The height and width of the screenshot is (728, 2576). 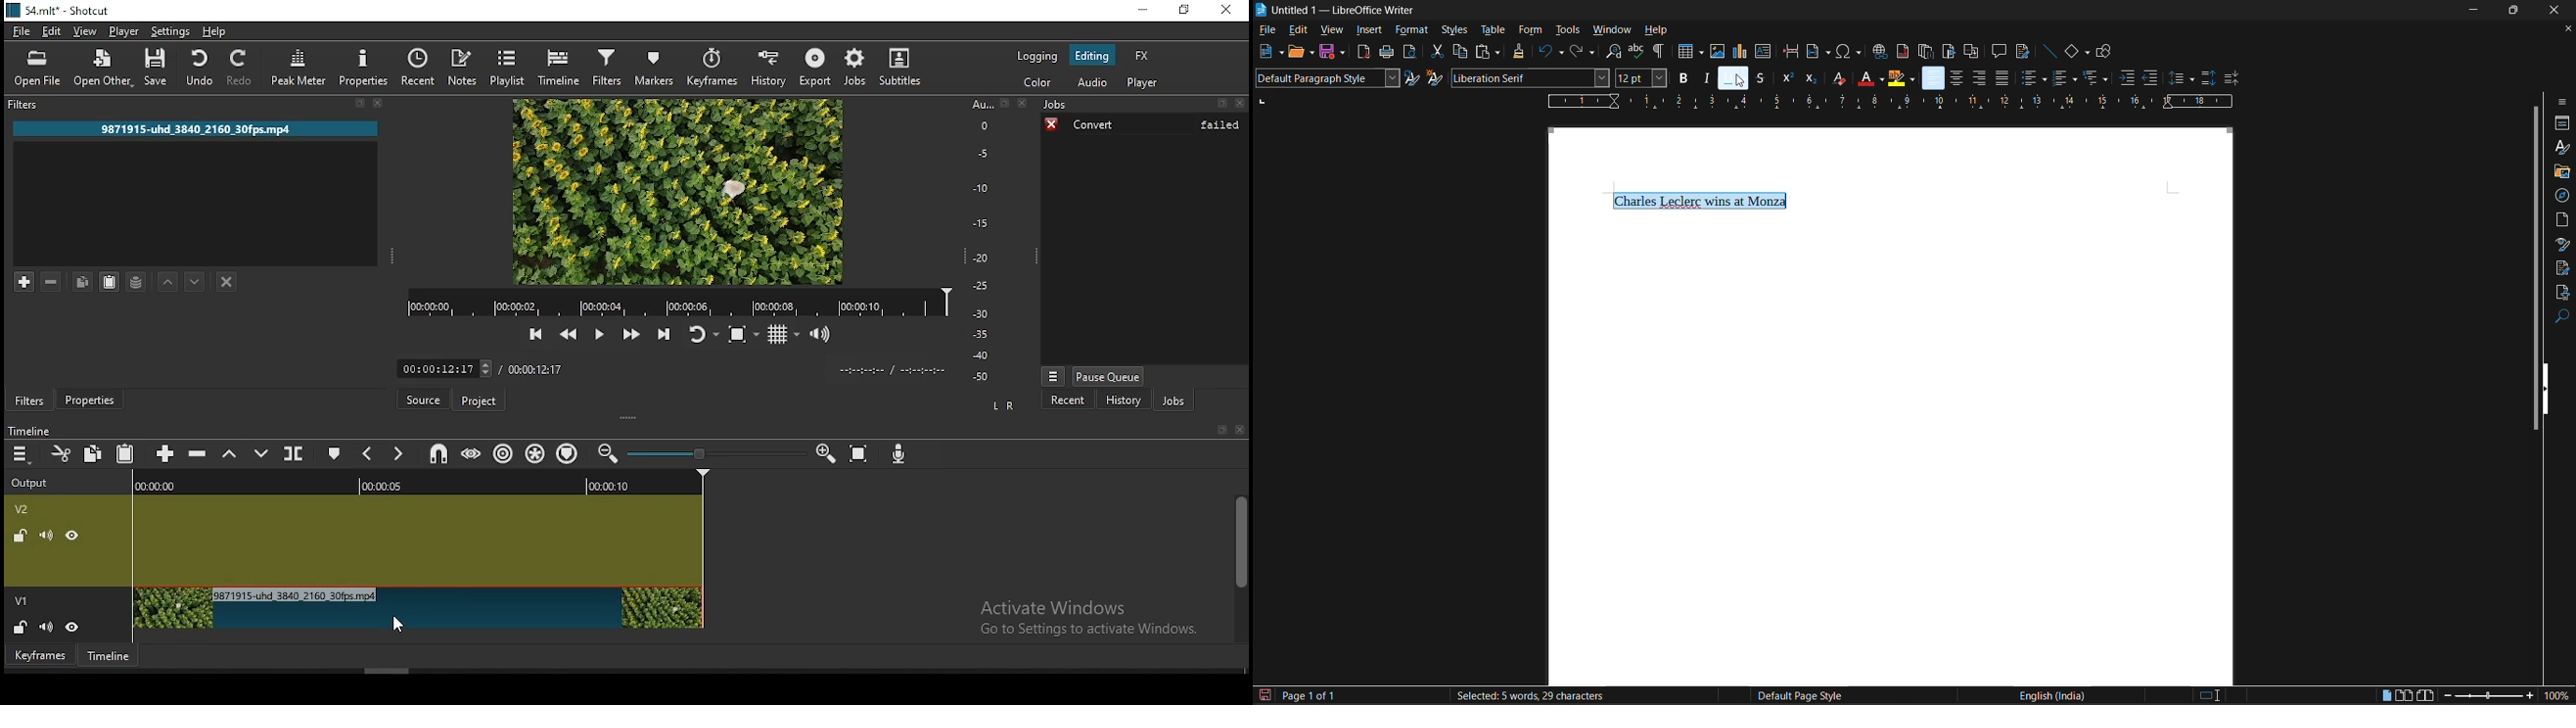 What do you see at coordinates (123, 33) in the screenshot?
I see `player` at bounding box center [123, 33].